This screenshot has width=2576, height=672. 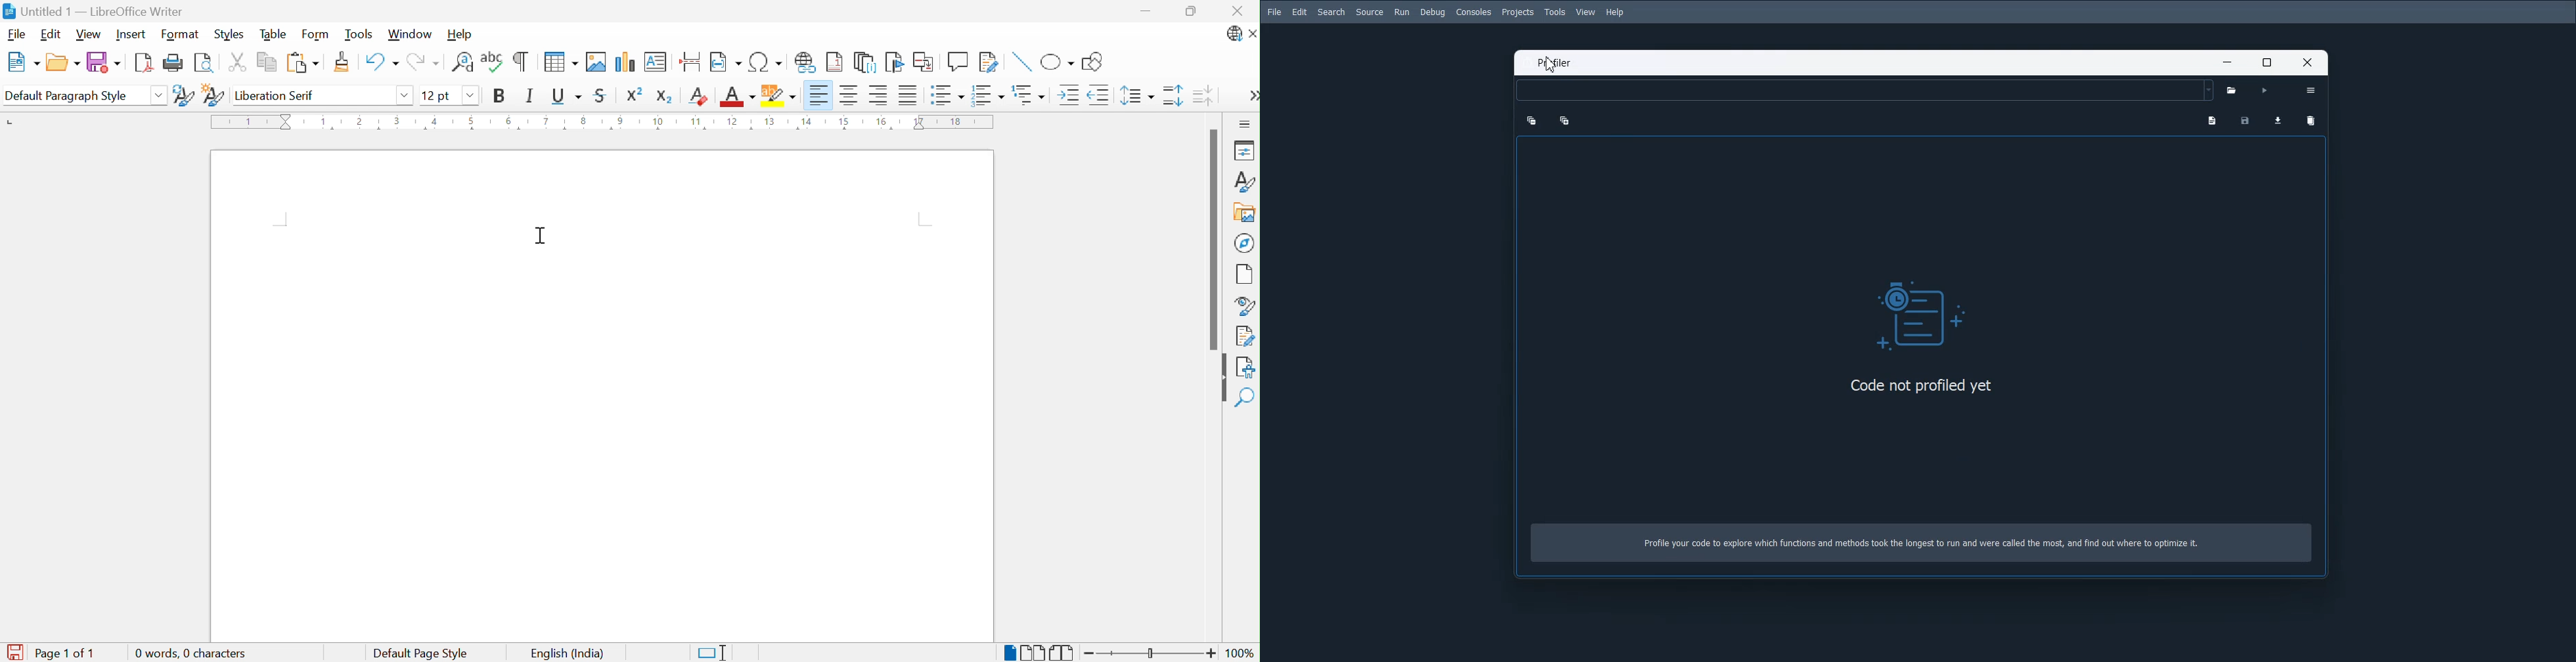 I want to click on Close, so click(x=2311, y=62).